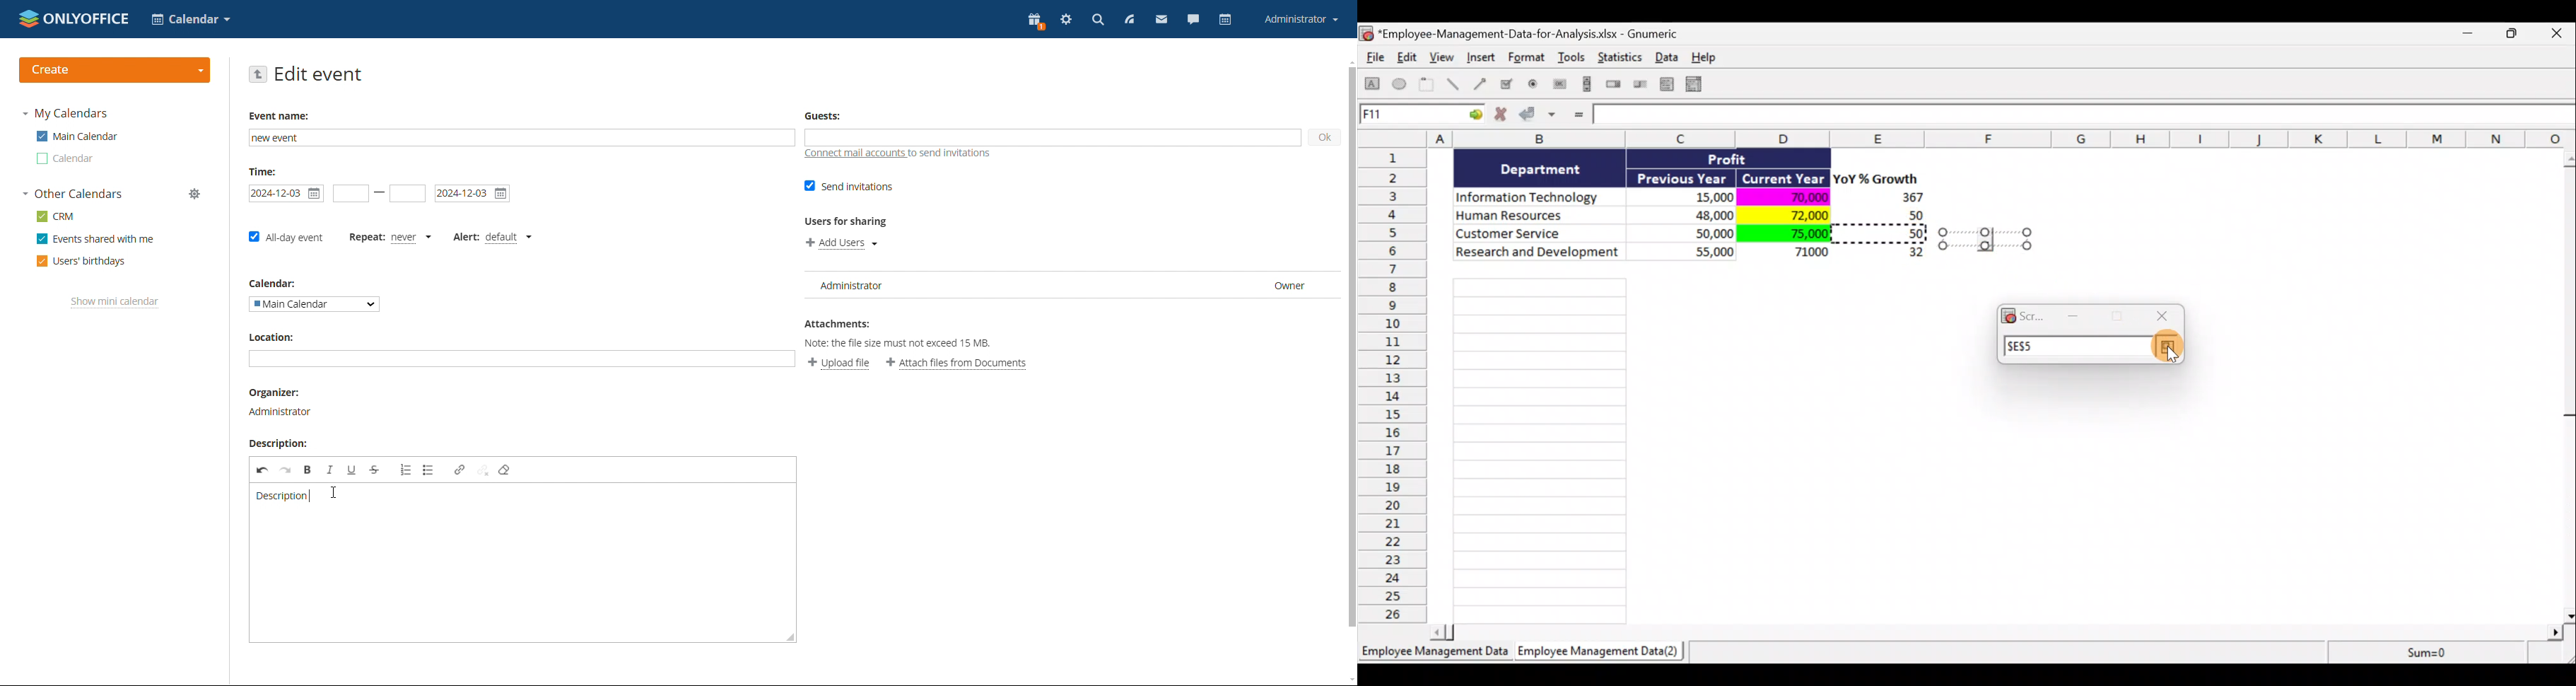 The width and height of the screenshot is (2576, 700). What do you see at coordinates (2167, 349) in the screenshot?
I see `Cursor` at bounding box center [2167, 349].